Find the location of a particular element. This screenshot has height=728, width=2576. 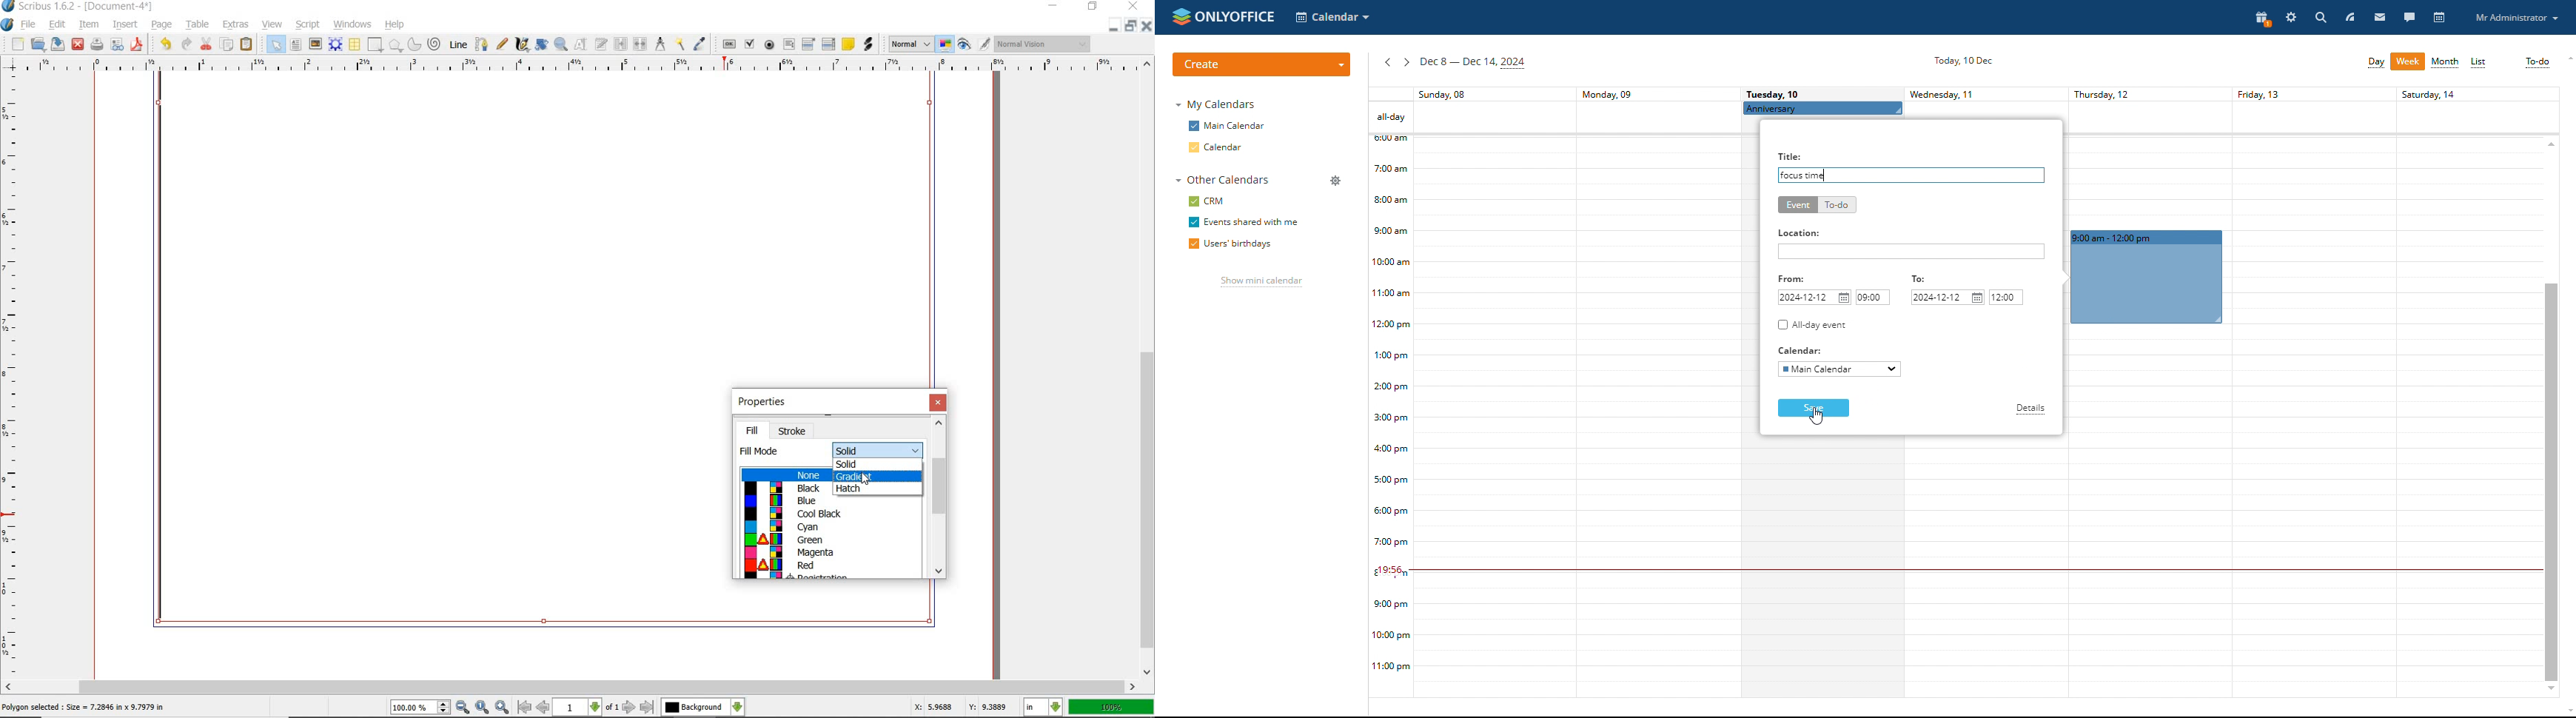

Blue is located at coordinates (788, 501).